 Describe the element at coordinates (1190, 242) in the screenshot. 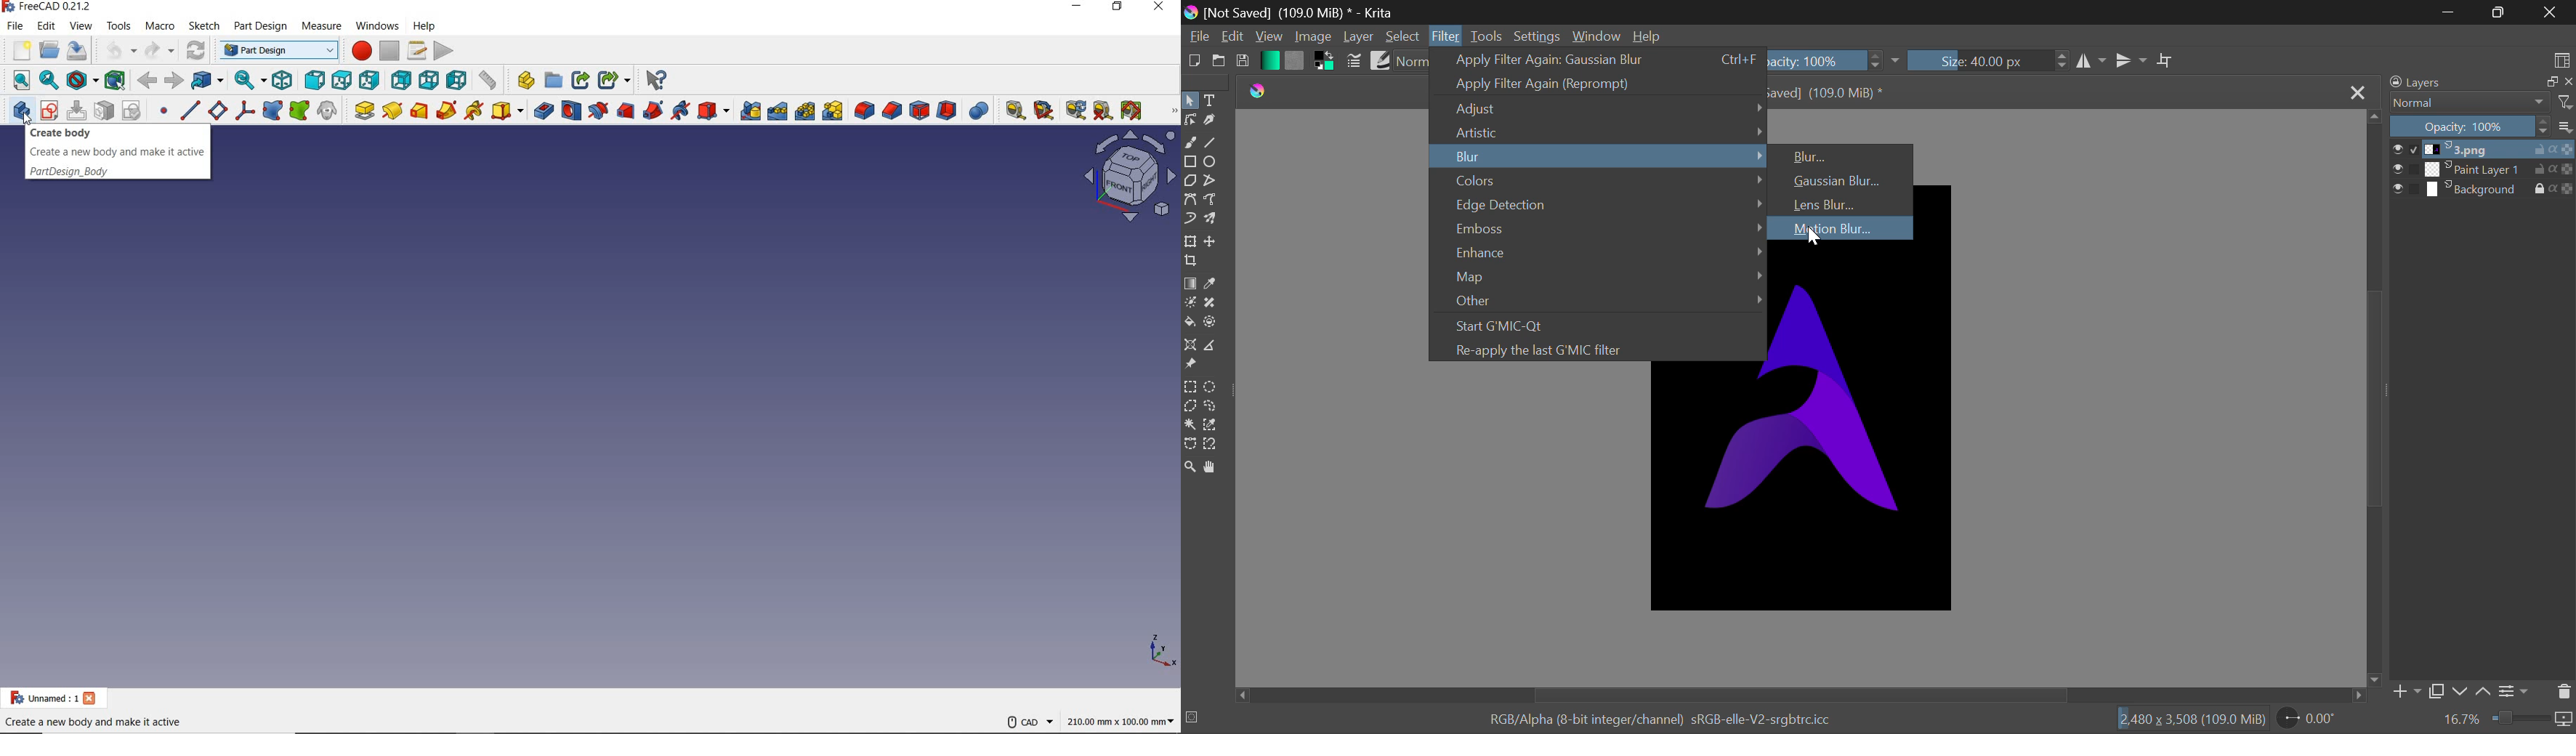

I see `Transform Layers` at that location.